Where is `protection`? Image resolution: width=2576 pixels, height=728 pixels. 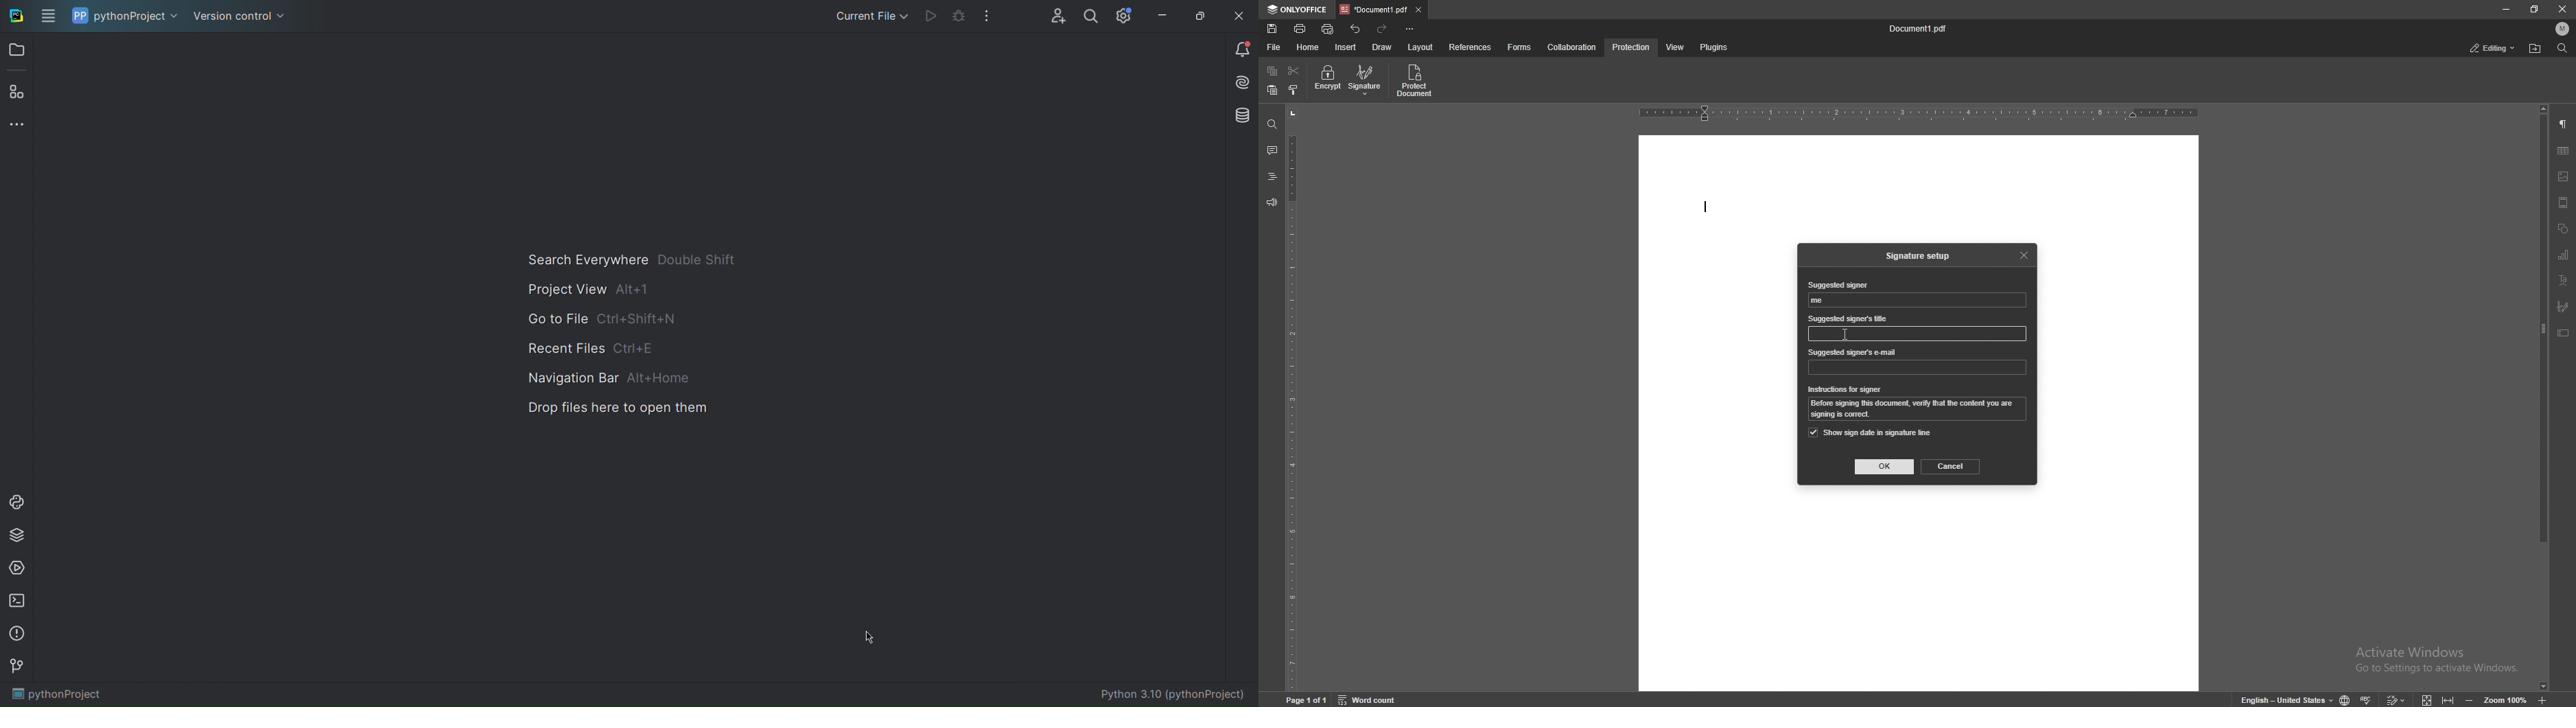 protection is located at coordinates (1632, 47).